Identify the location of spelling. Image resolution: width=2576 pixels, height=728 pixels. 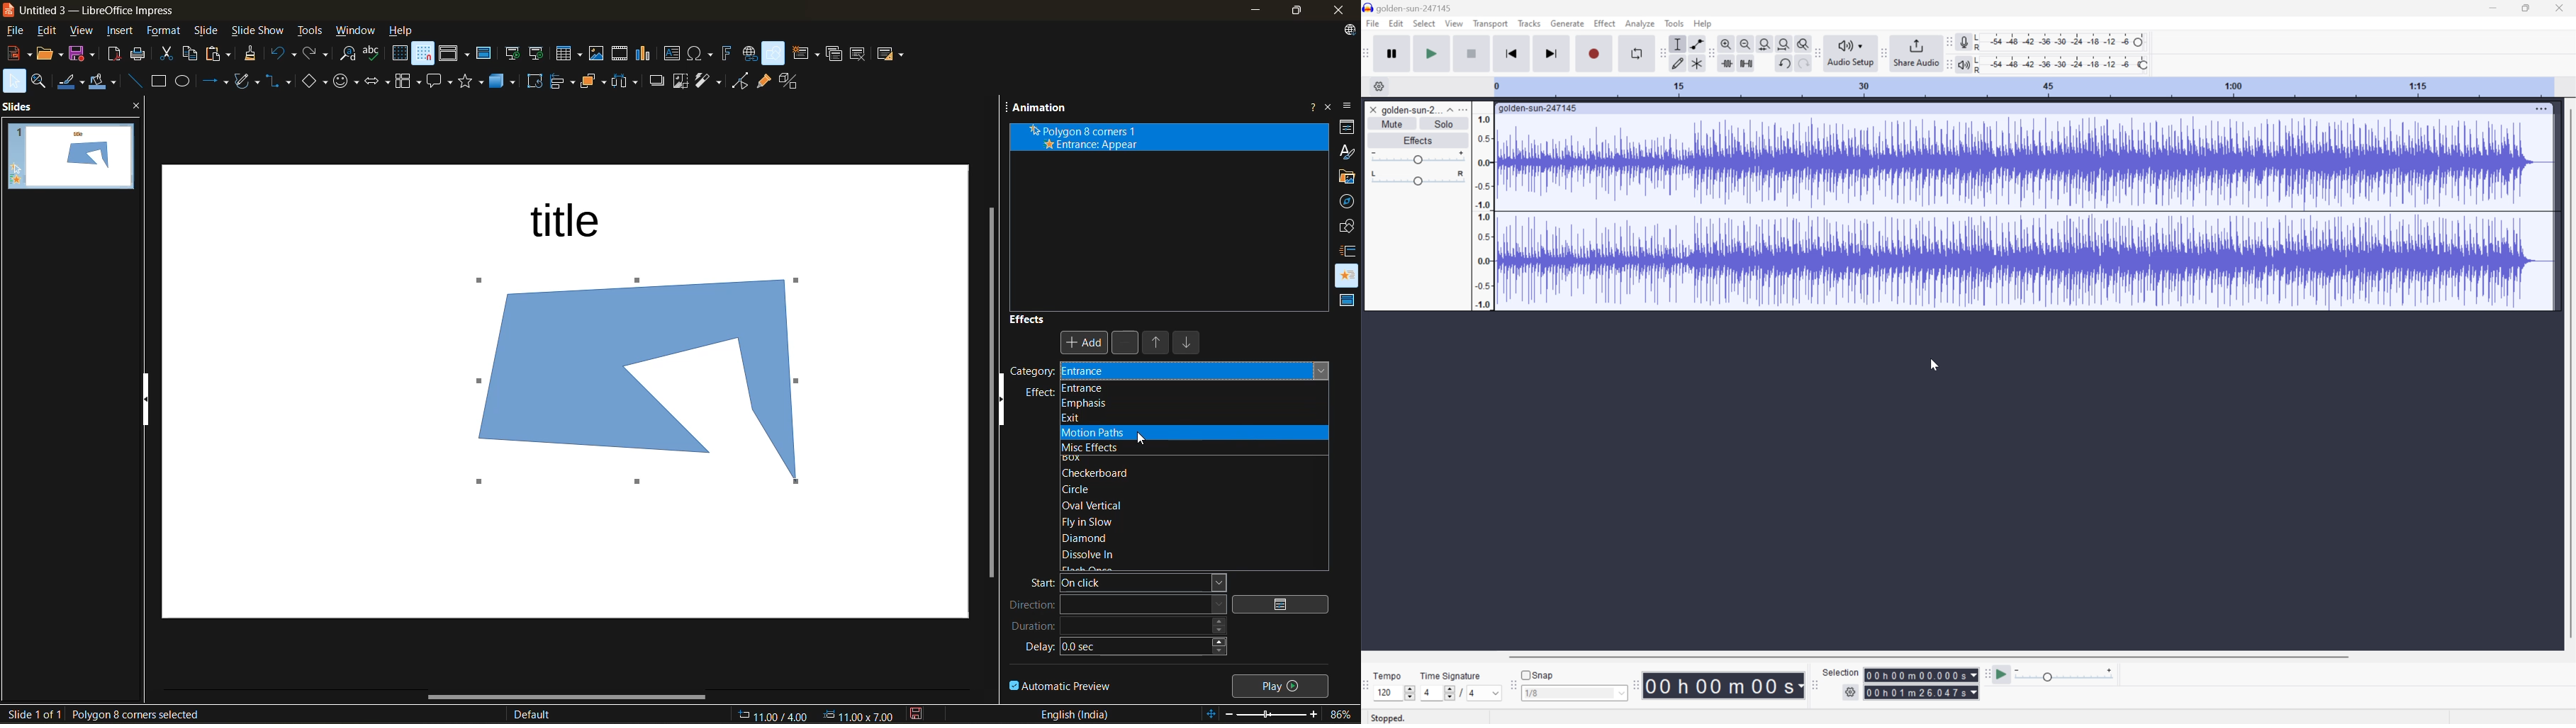
(374, 53).